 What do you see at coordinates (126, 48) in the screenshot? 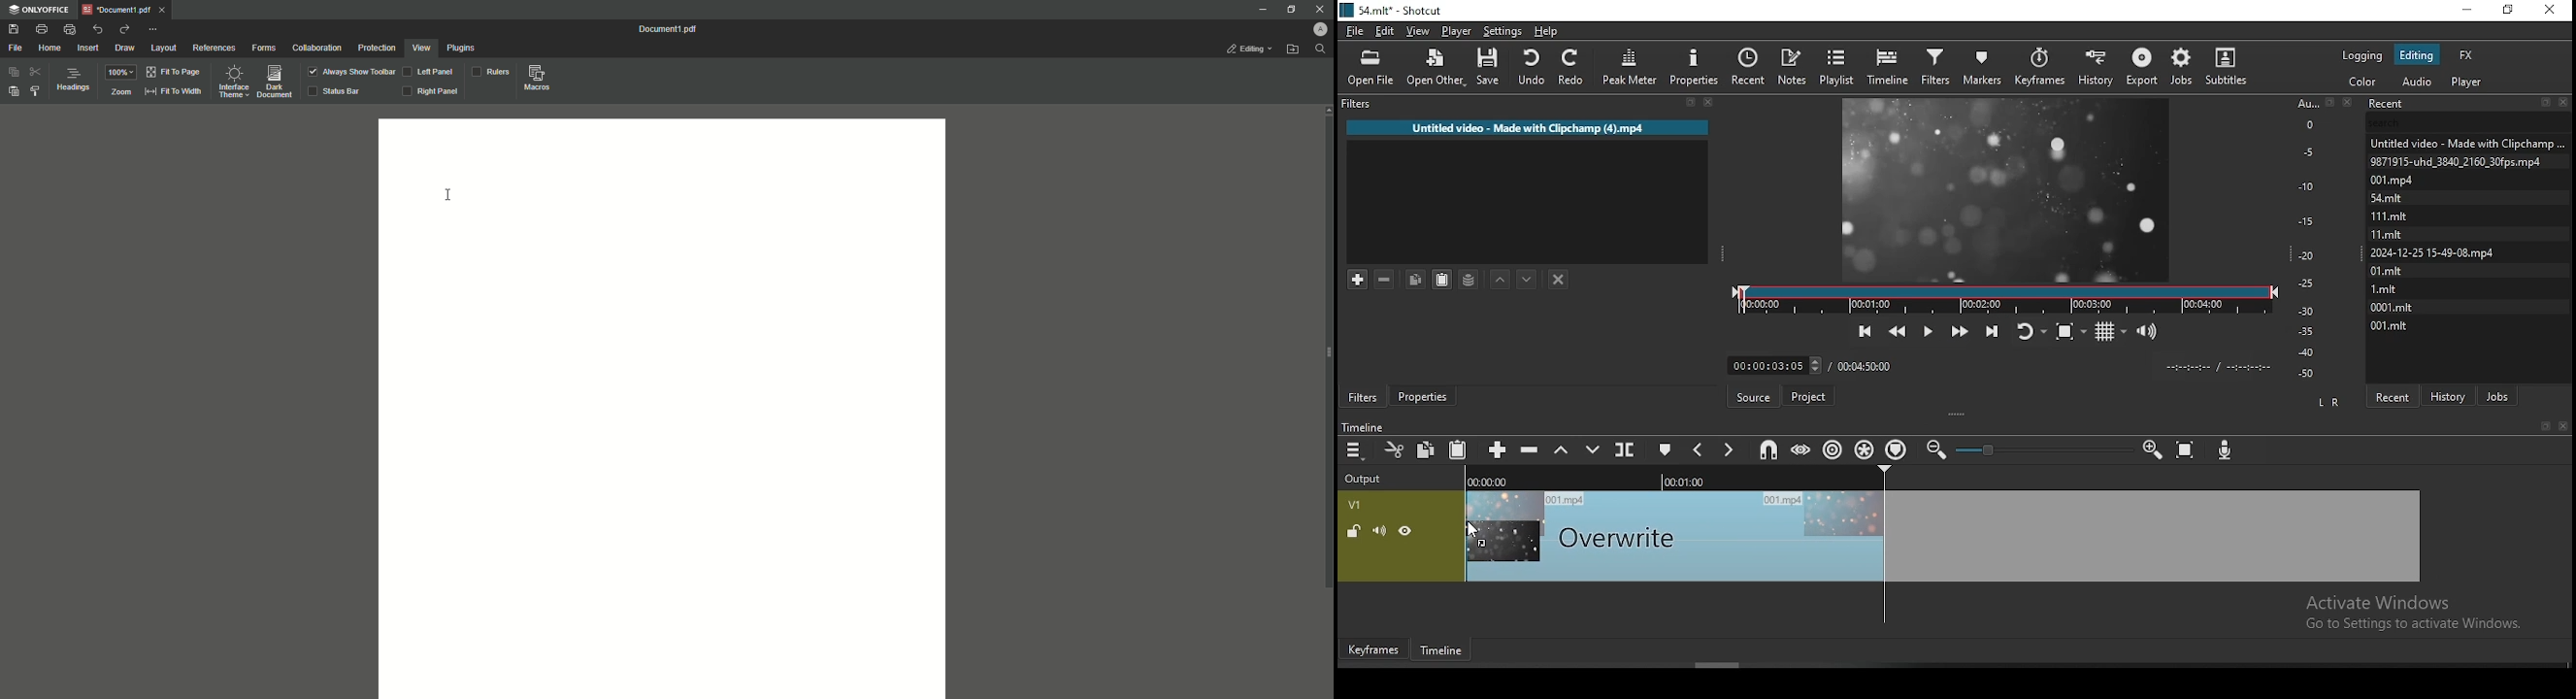
I see `Draw` at bounding box center [126, 48].